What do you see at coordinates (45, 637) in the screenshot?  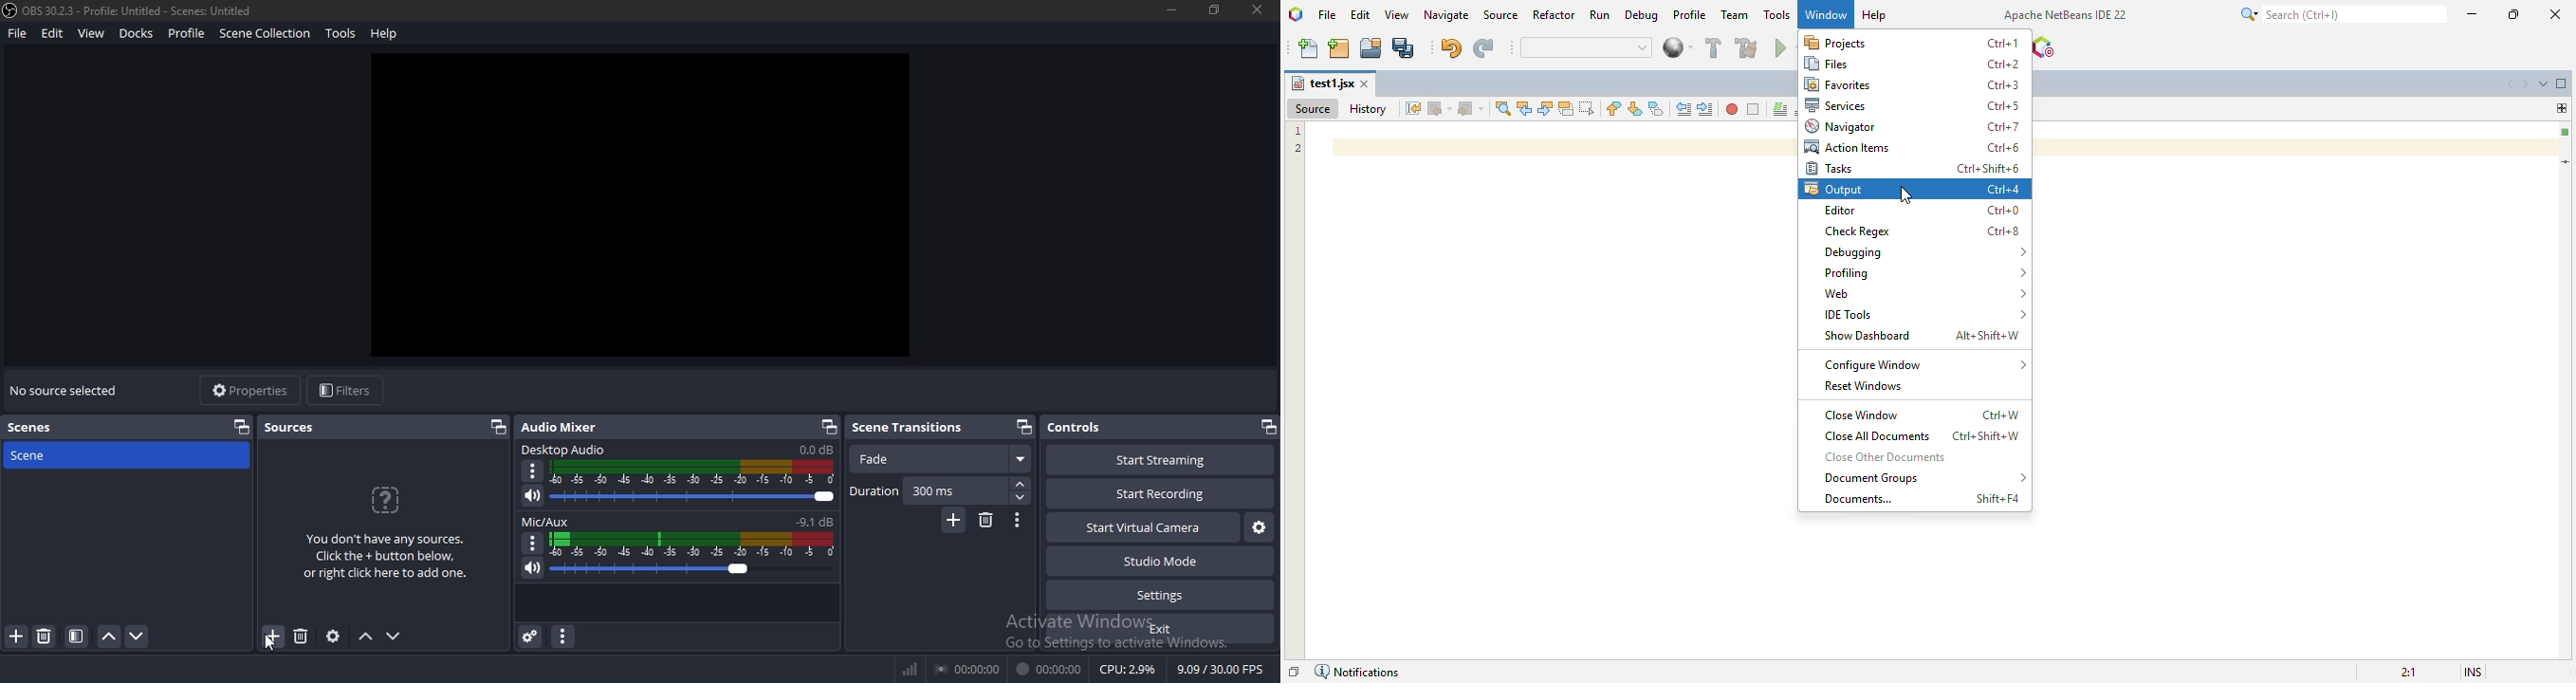 I see `remove scene` at bounding box center [45, 637].